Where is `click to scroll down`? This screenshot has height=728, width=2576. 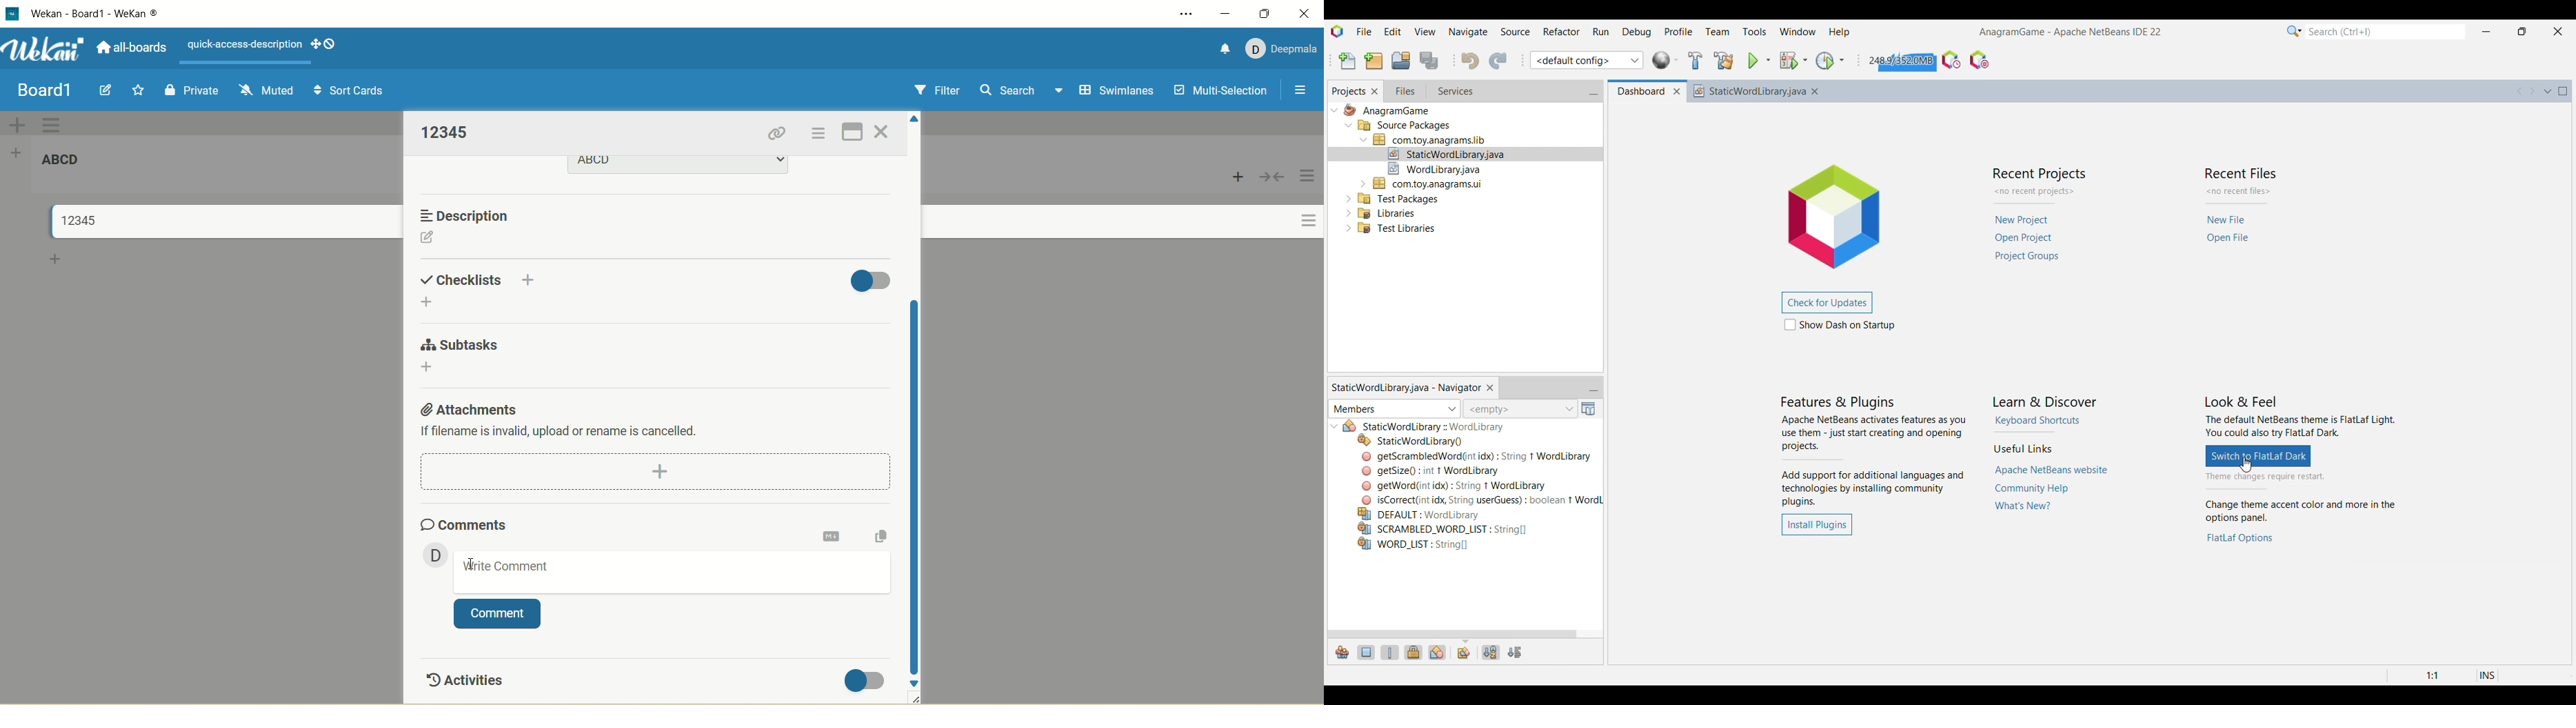 click to scroll down is located at coordinates (915, 682).